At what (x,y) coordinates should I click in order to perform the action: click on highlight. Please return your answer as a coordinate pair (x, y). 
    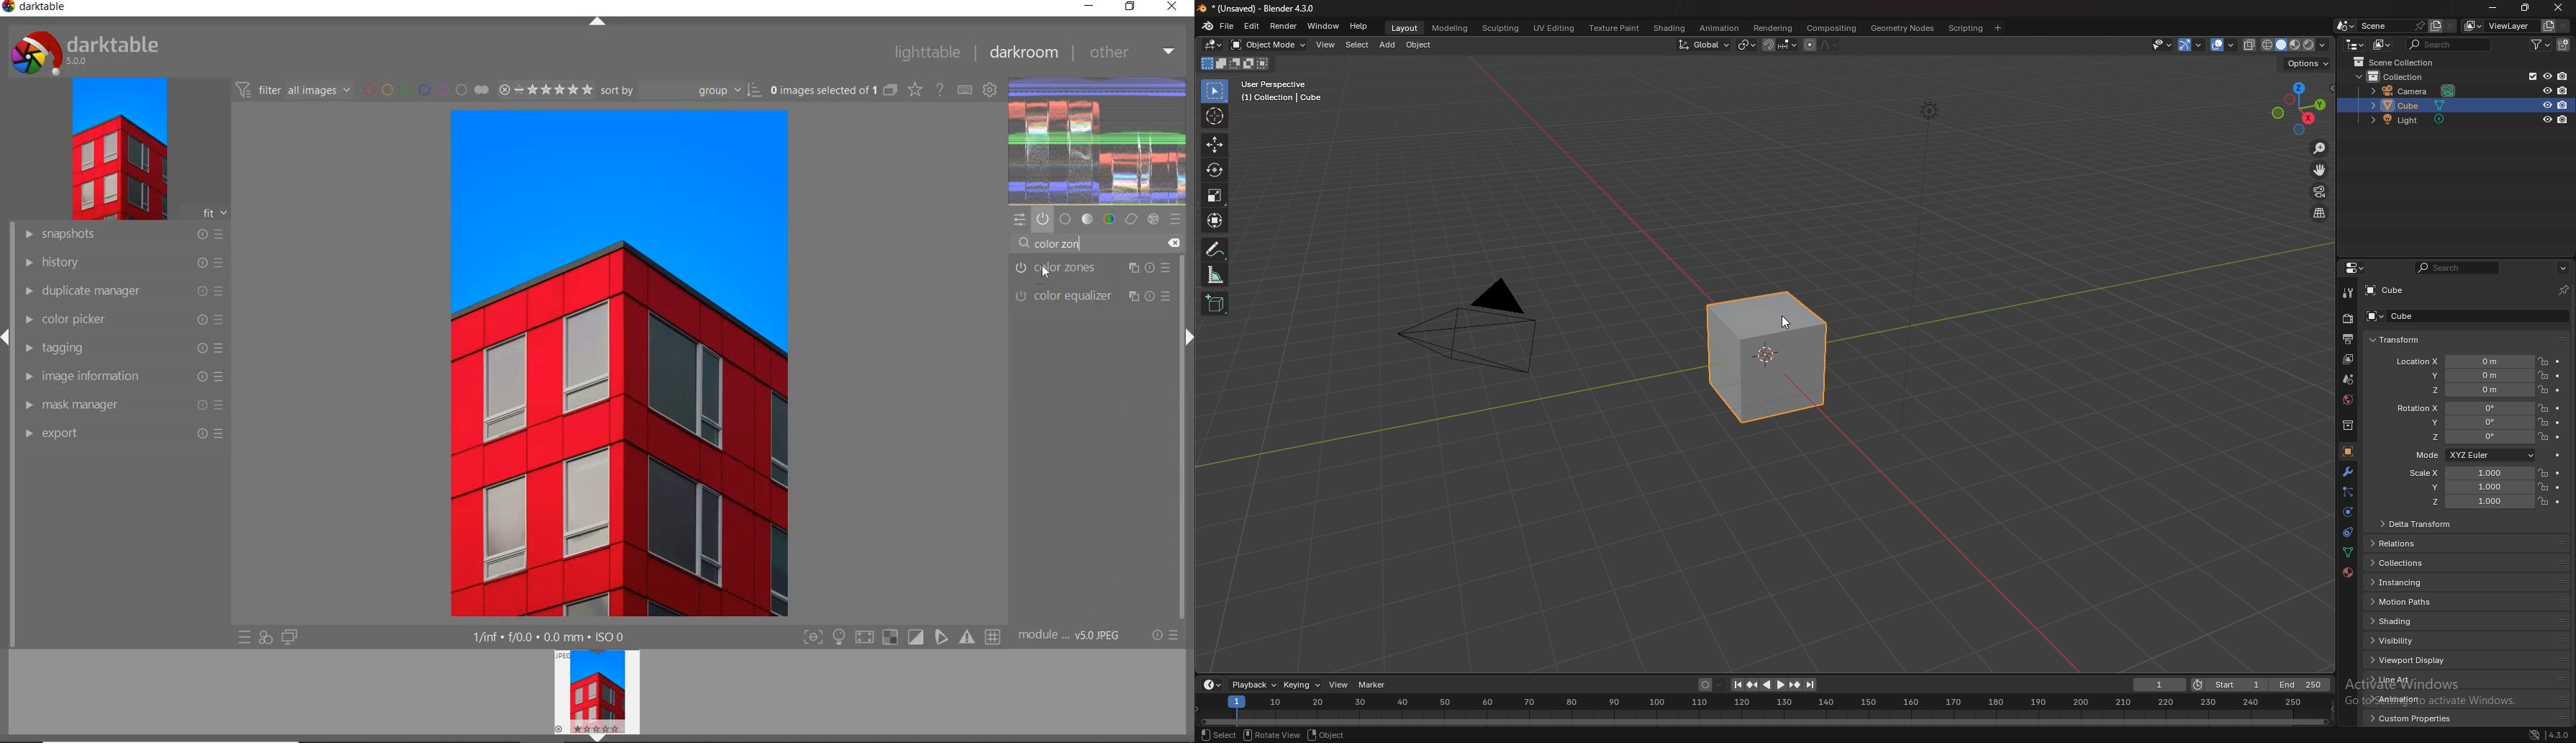
    Looking at the image, I should click on (841, 640).